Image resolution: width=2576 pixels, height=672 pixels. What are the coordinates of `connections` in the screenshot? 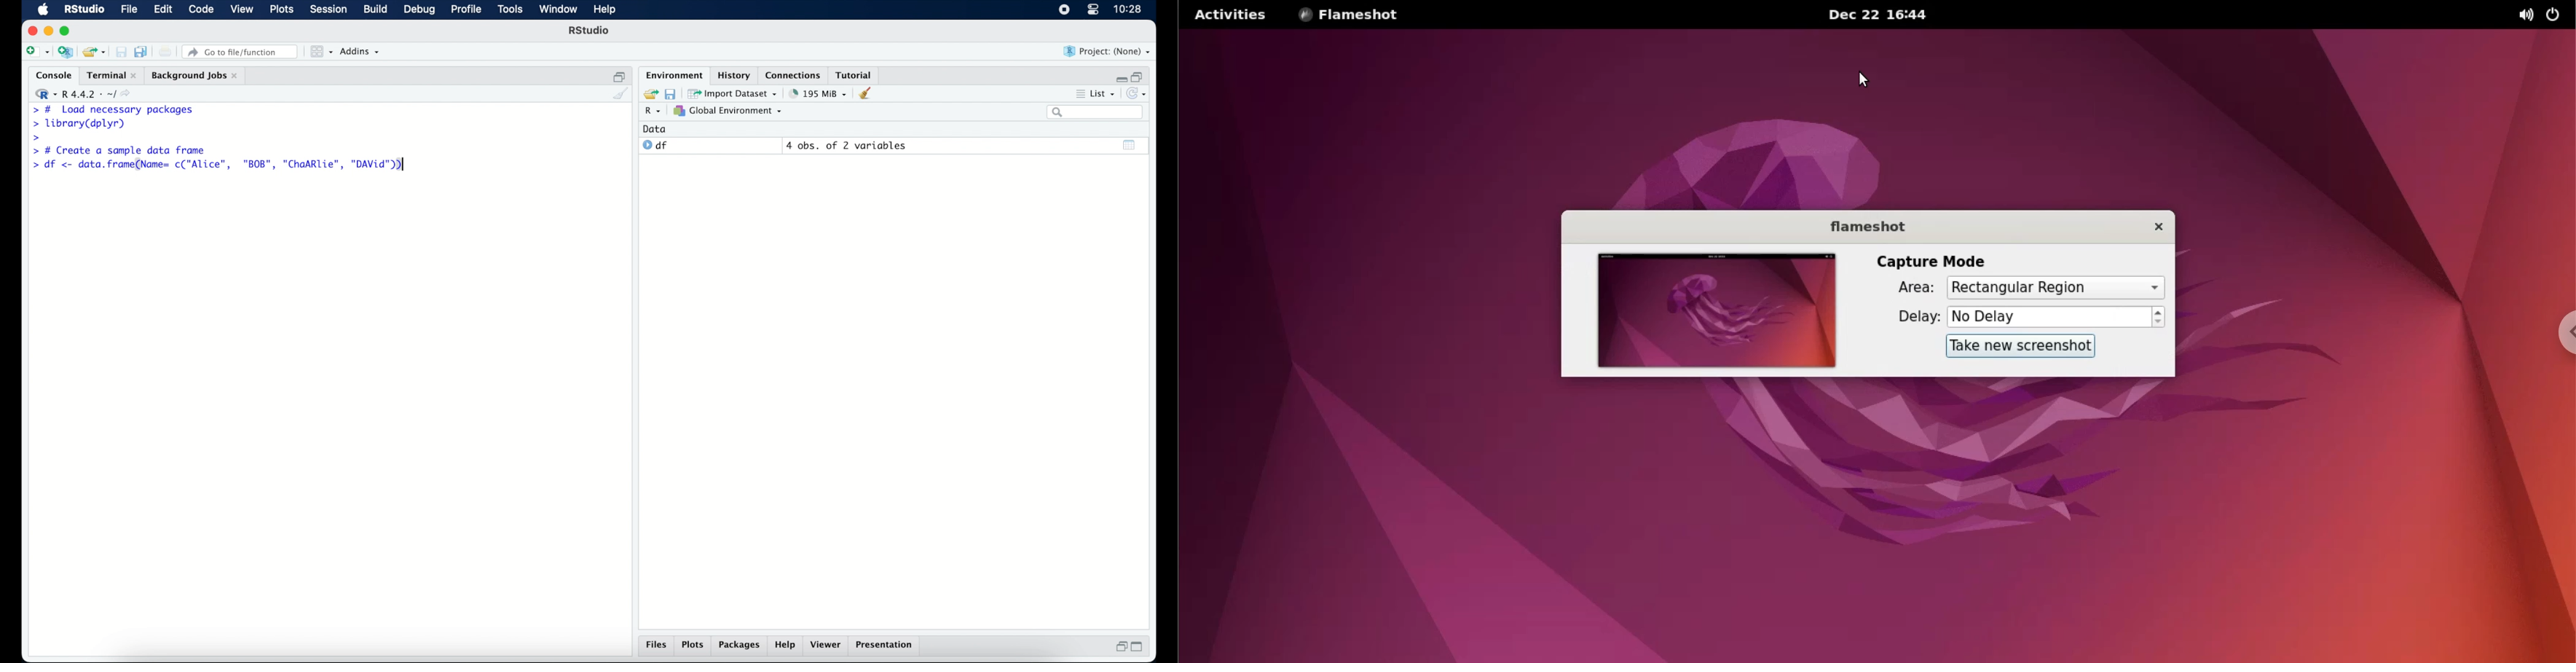 It's located at (795, 74).